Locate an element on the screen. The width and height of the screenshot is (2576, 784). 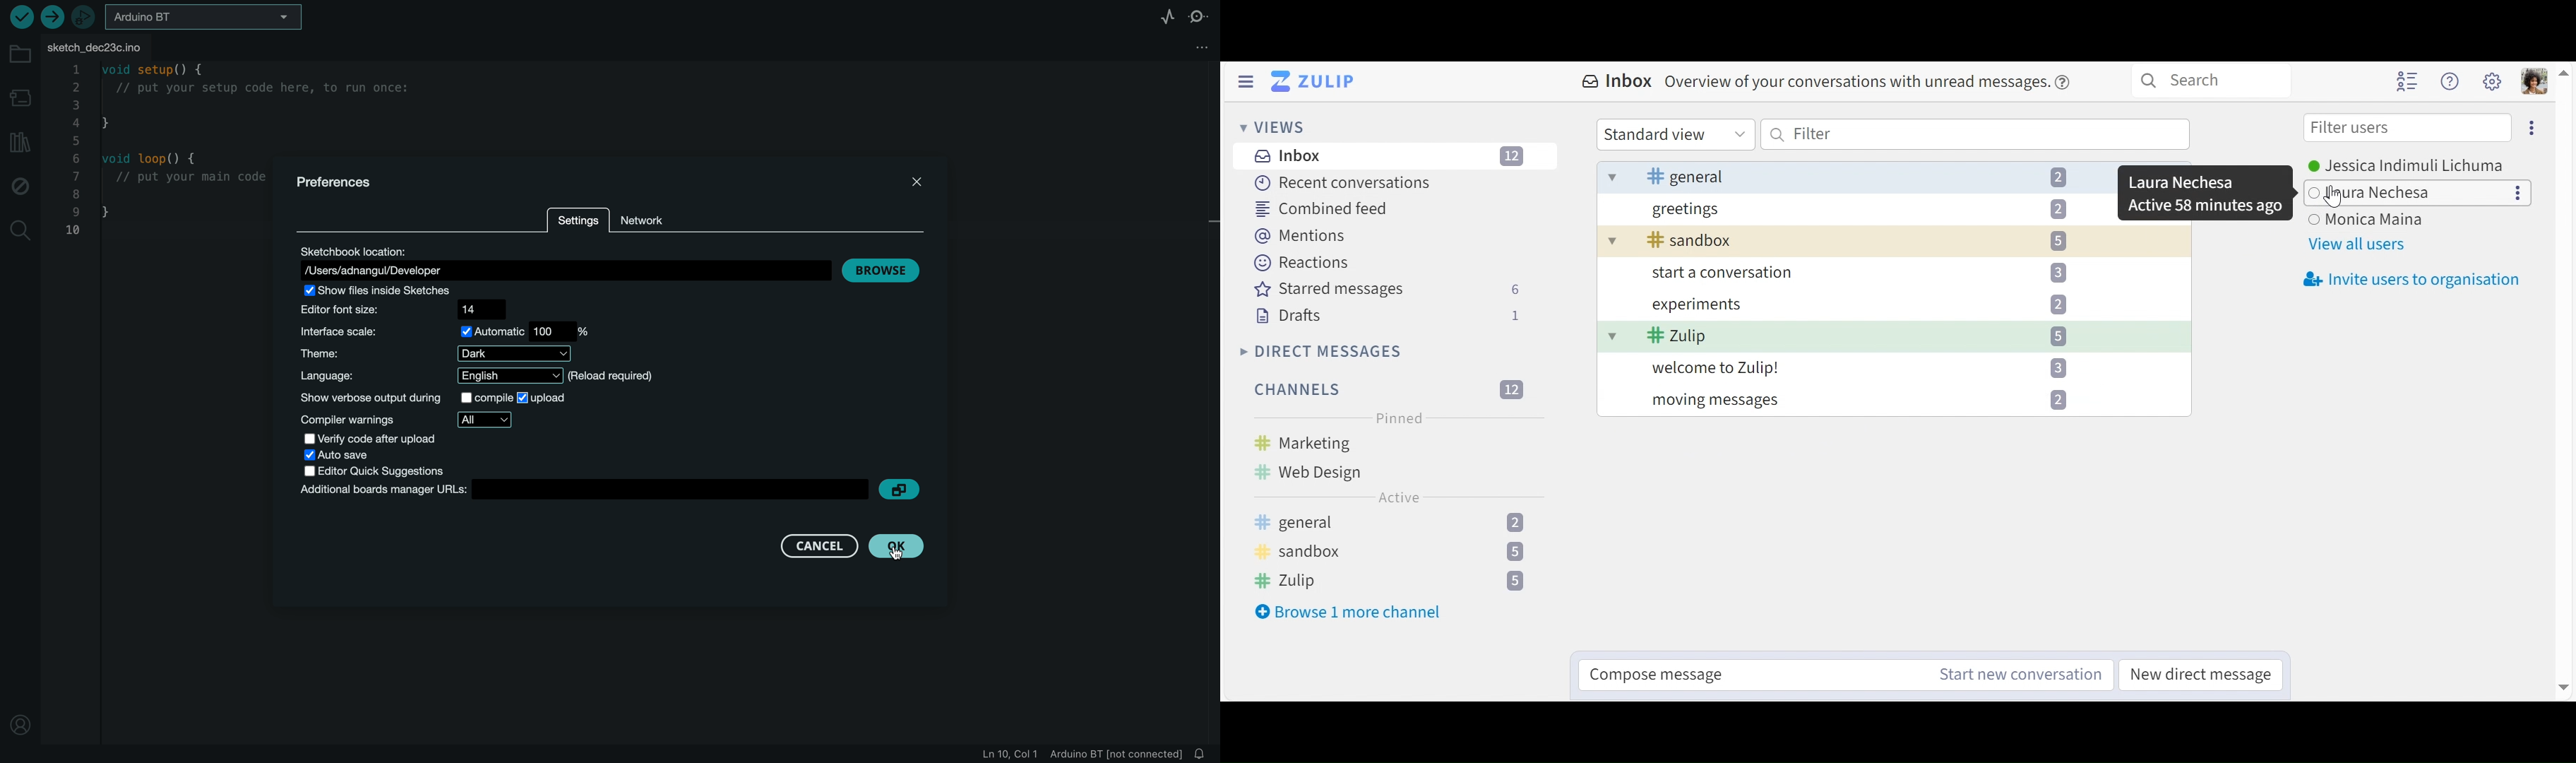
moving messages is located at coordinates (1877, 396).